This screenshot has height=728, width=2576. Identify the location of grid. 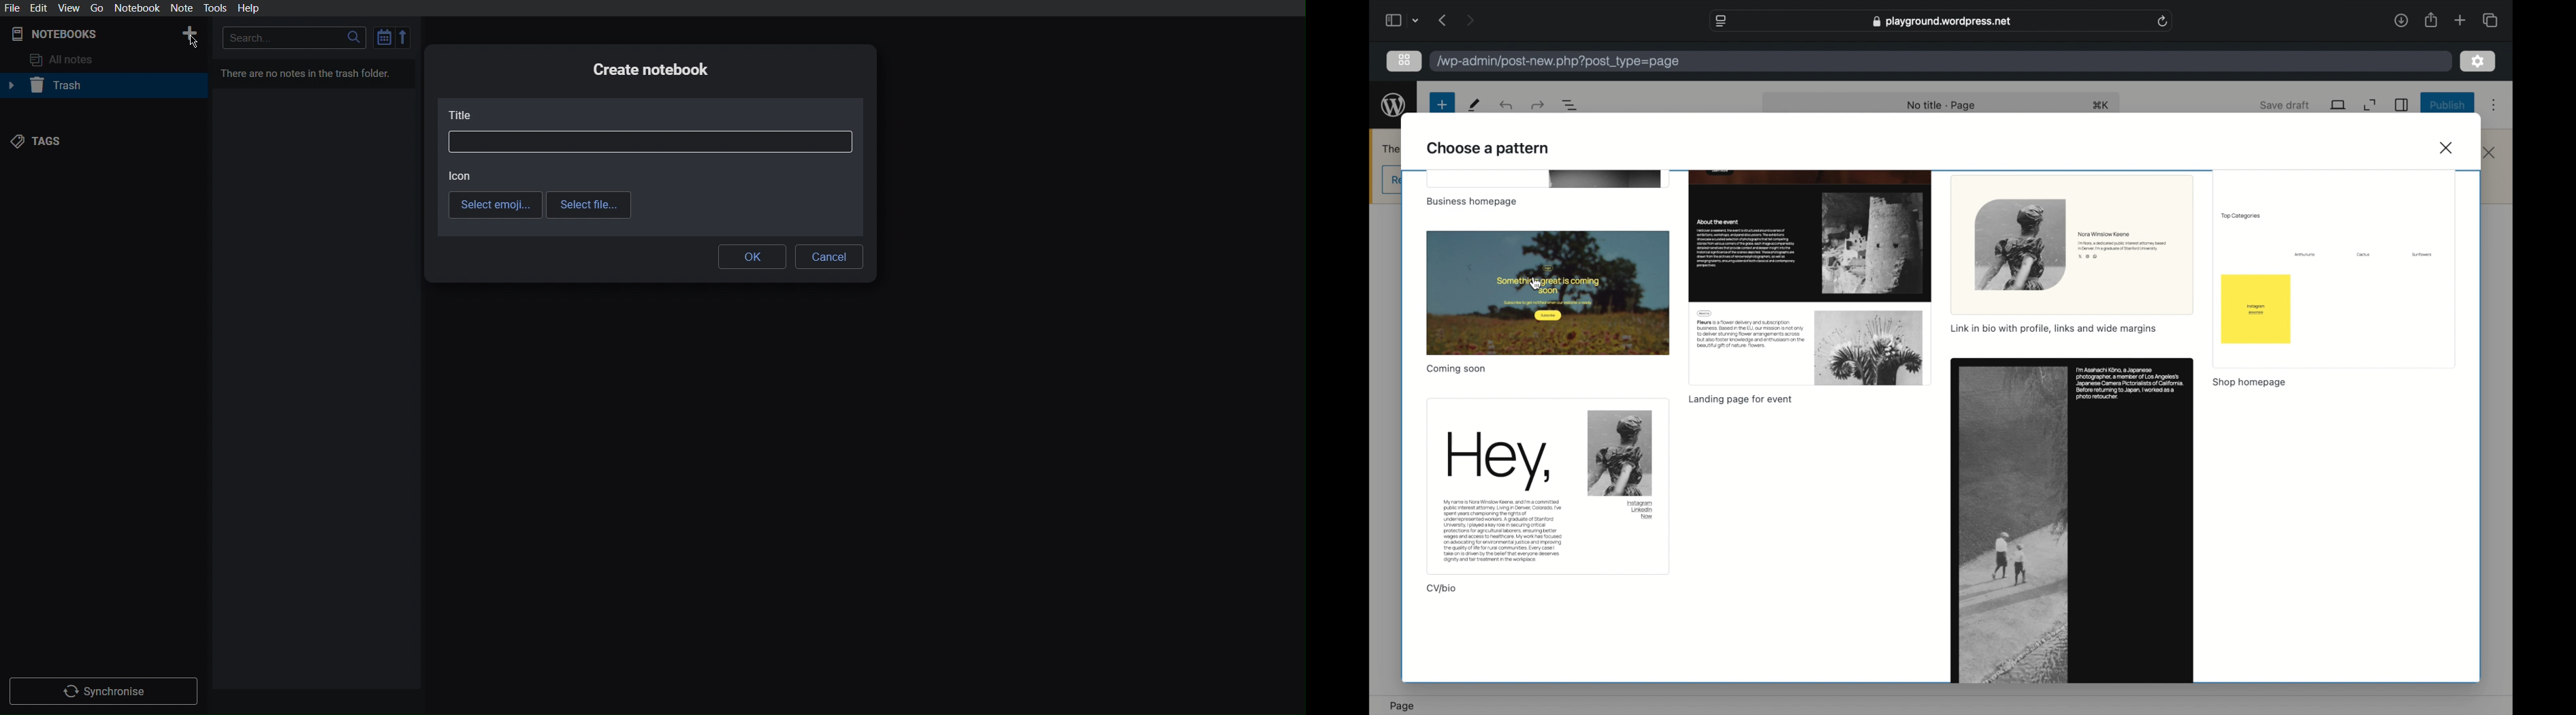
(1404, 60).